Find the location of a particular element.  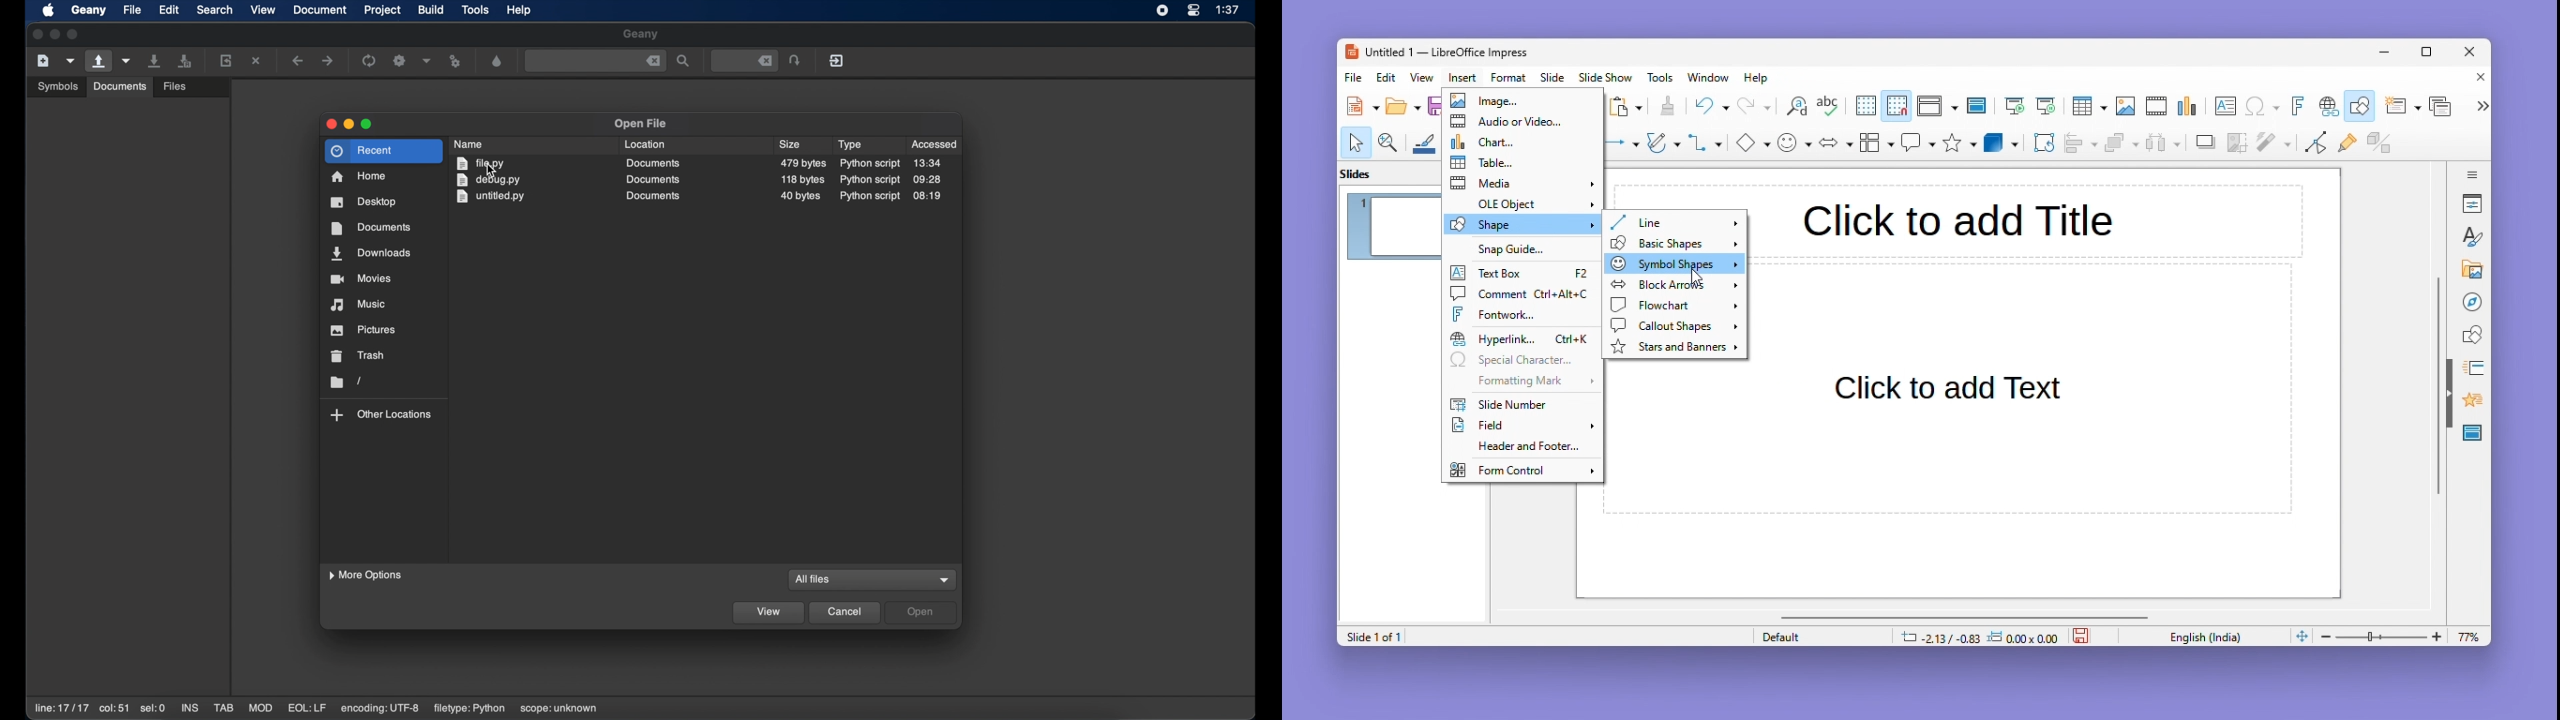

Connectors is located at coordinates (1705, 142).